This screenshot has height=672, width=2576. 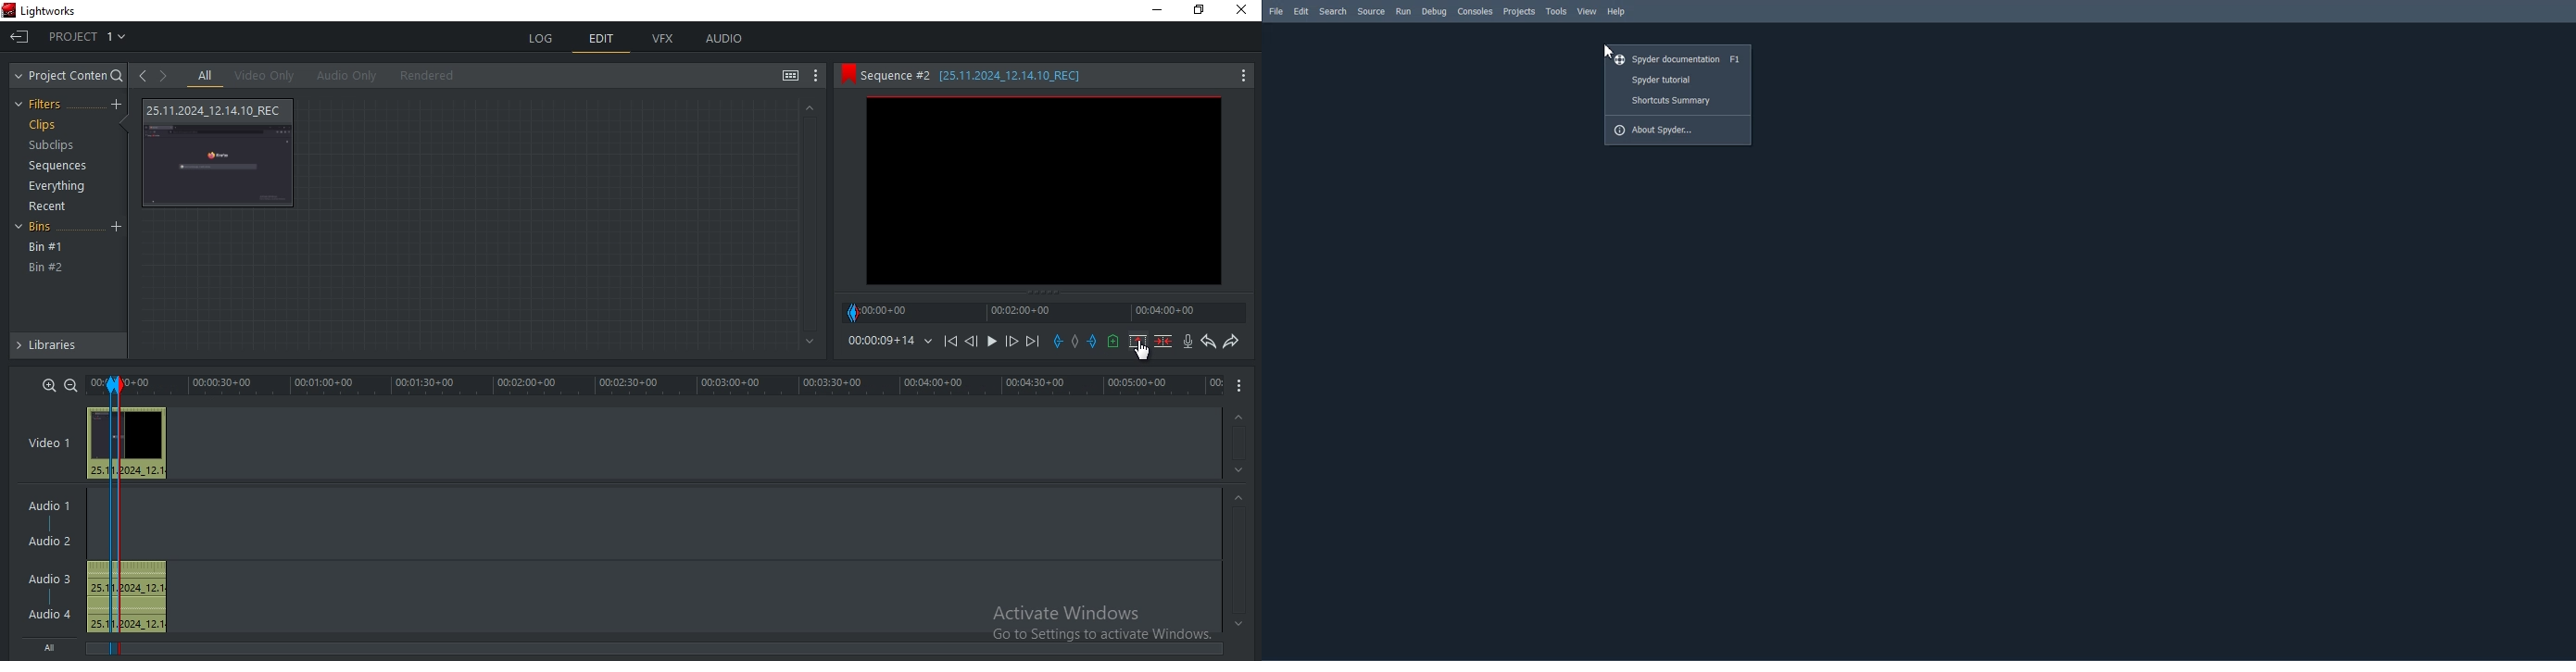 What do you see at coordinates (792, 74) in the screenshot?
I see `` at bounding box center [792, 74].